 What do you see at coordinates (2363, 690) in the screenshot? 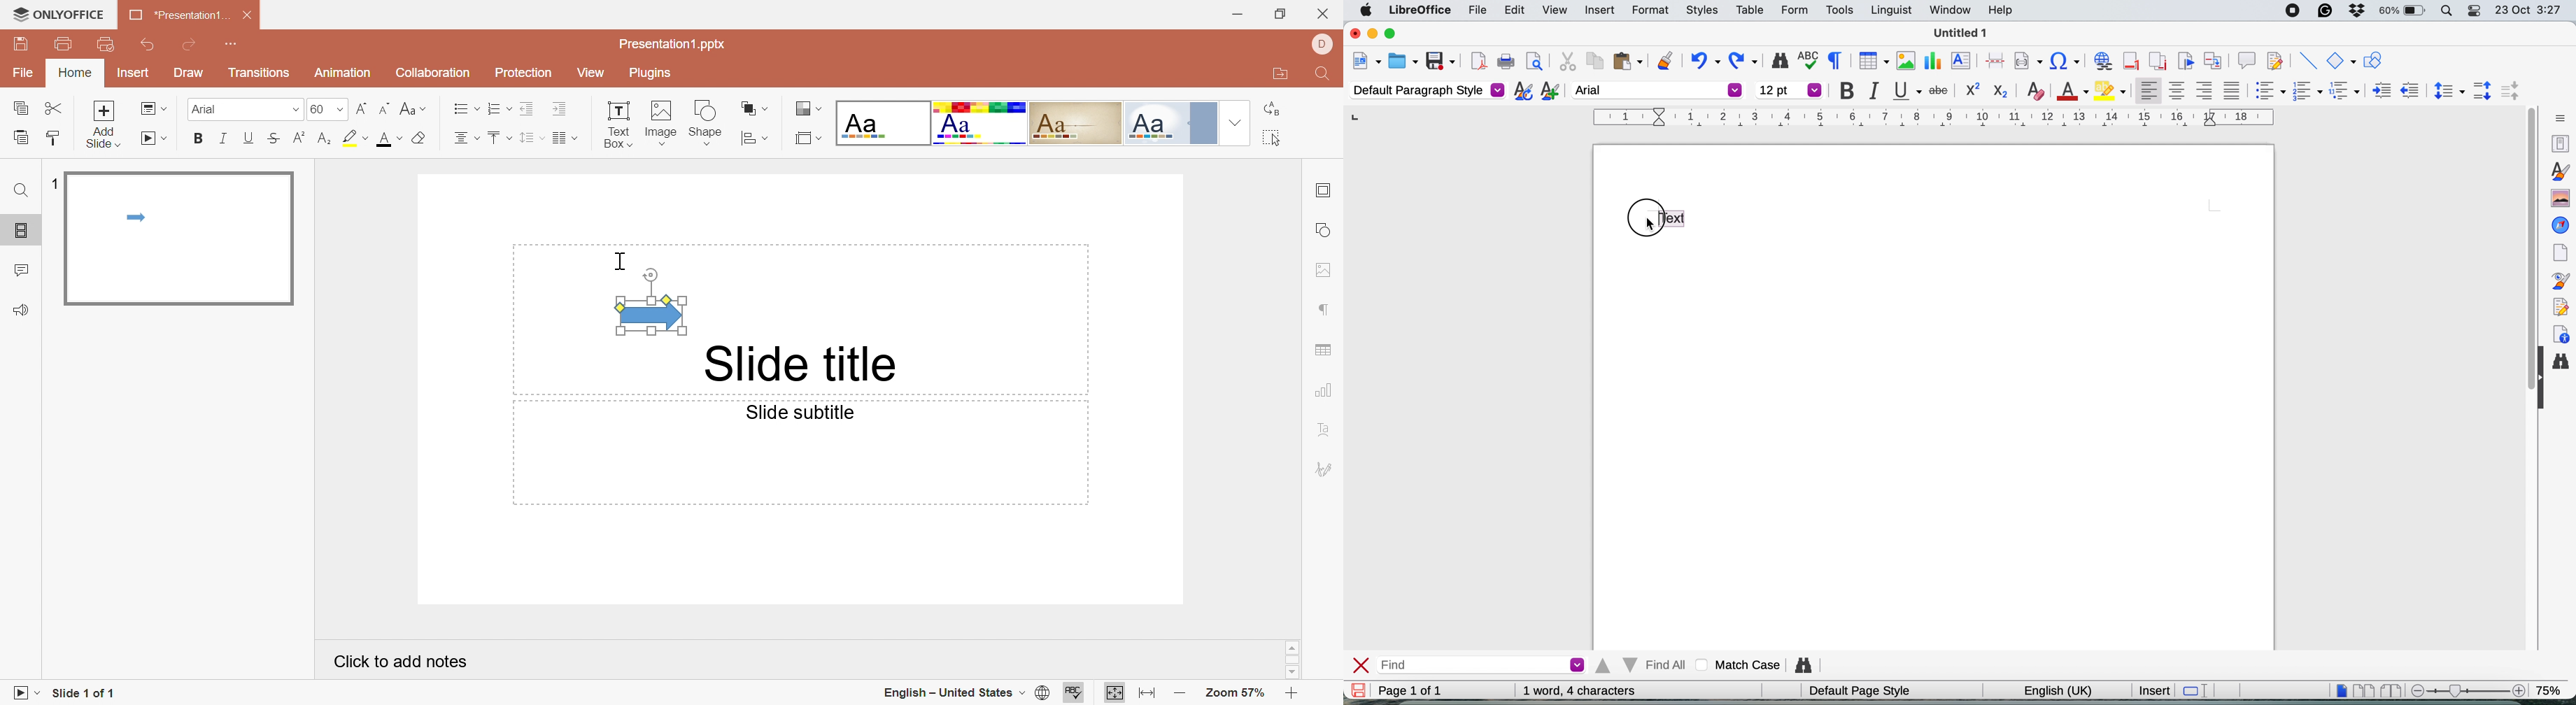
I see `multi page view` at bounding box center [2363, 690].